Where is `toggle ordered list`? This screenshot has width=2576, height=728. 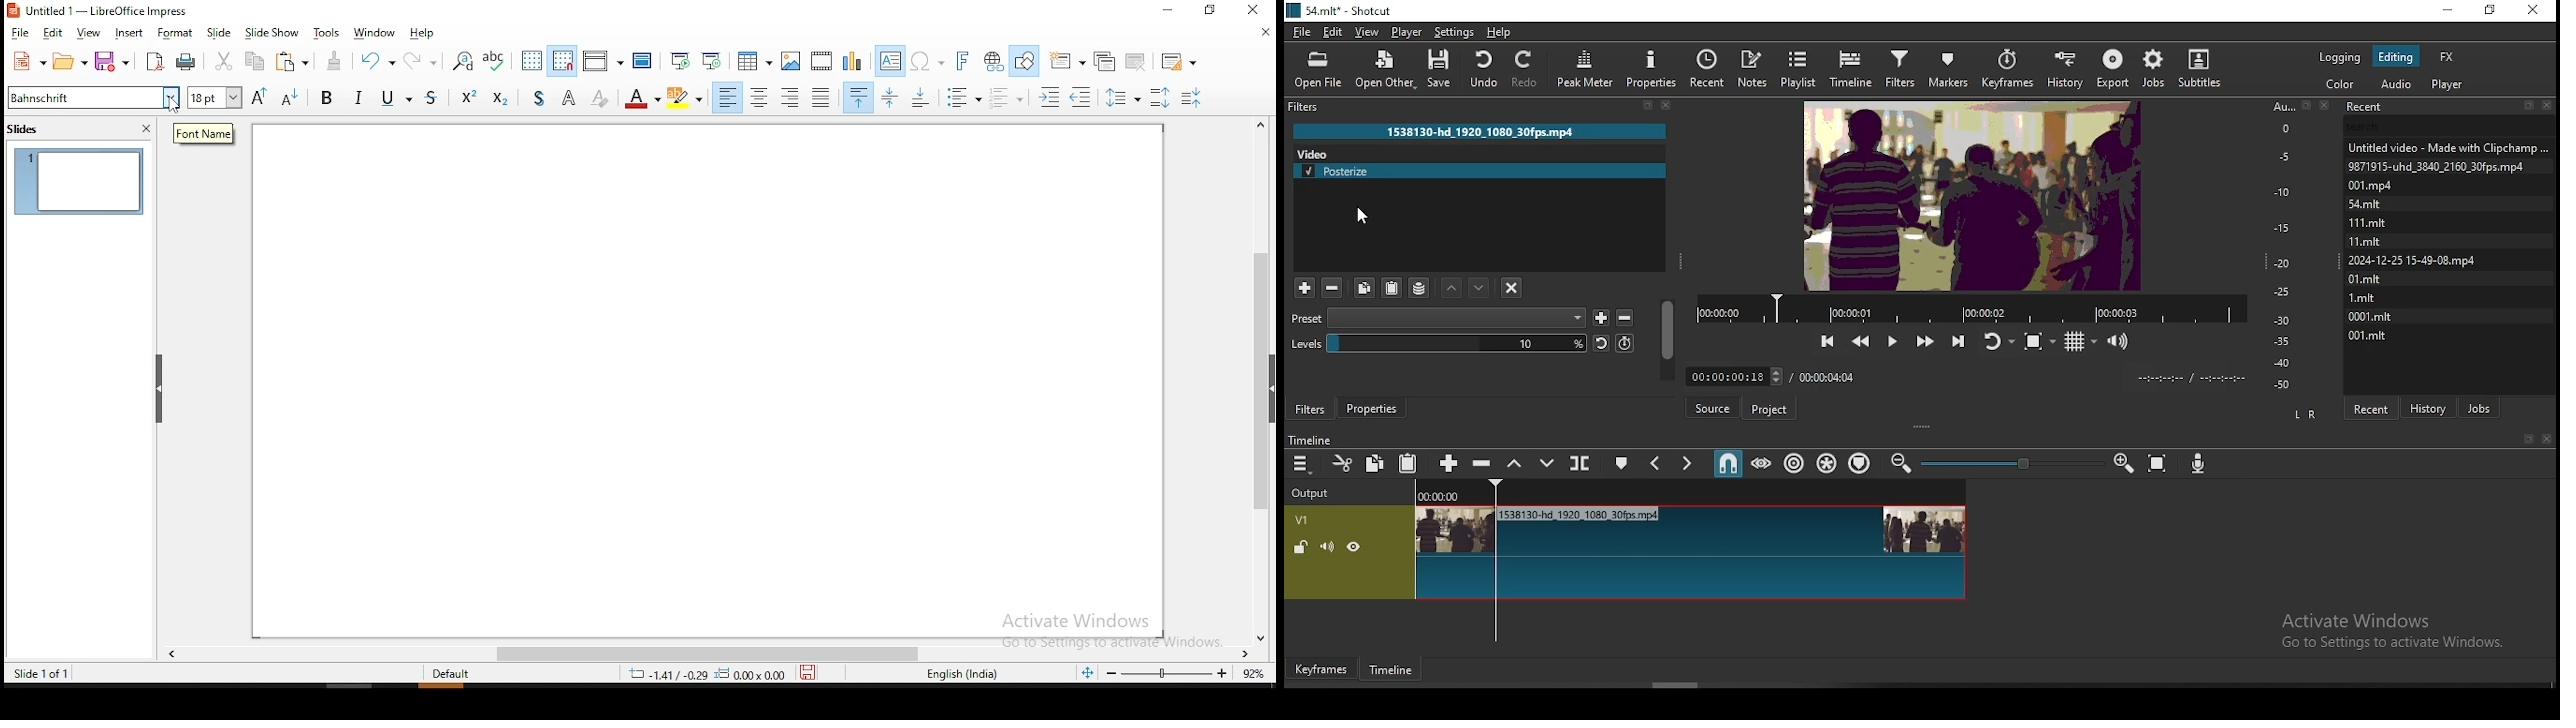 toggle ordered list is located at coordinates (1191, 97).